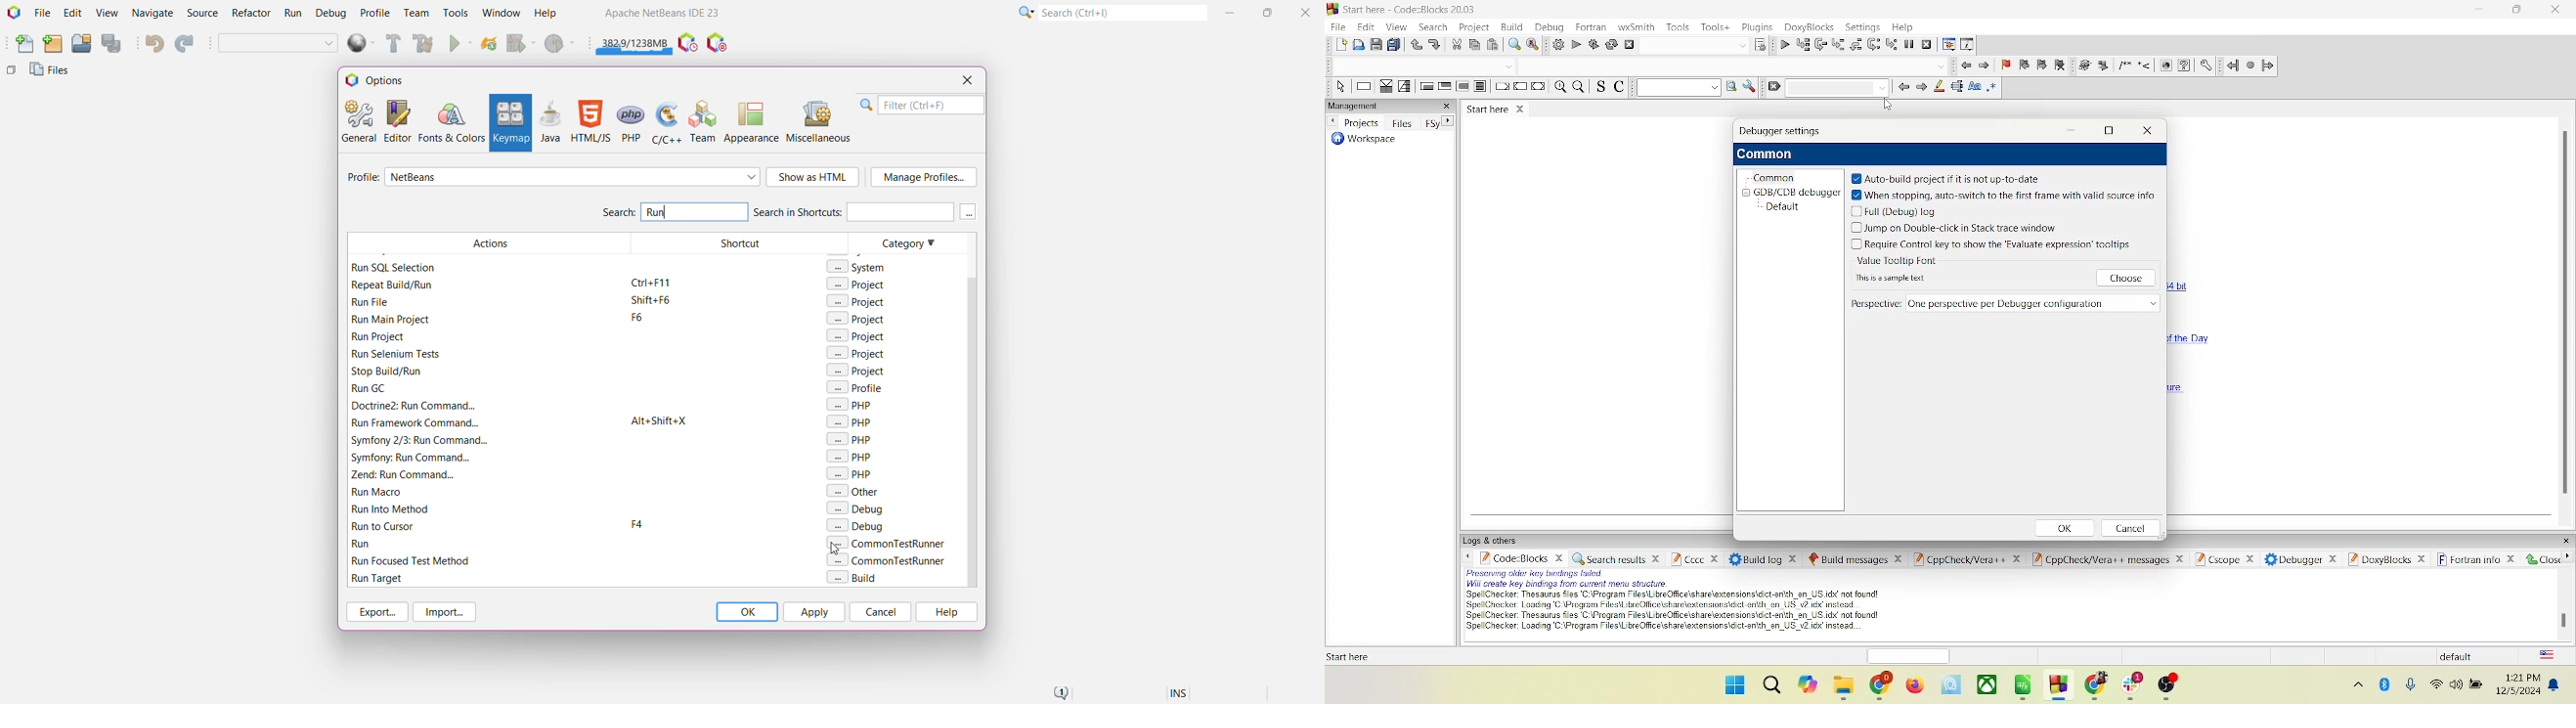  Describe the element at coordinates (1856, 558) in the screenshot. I see `build message` at that location.